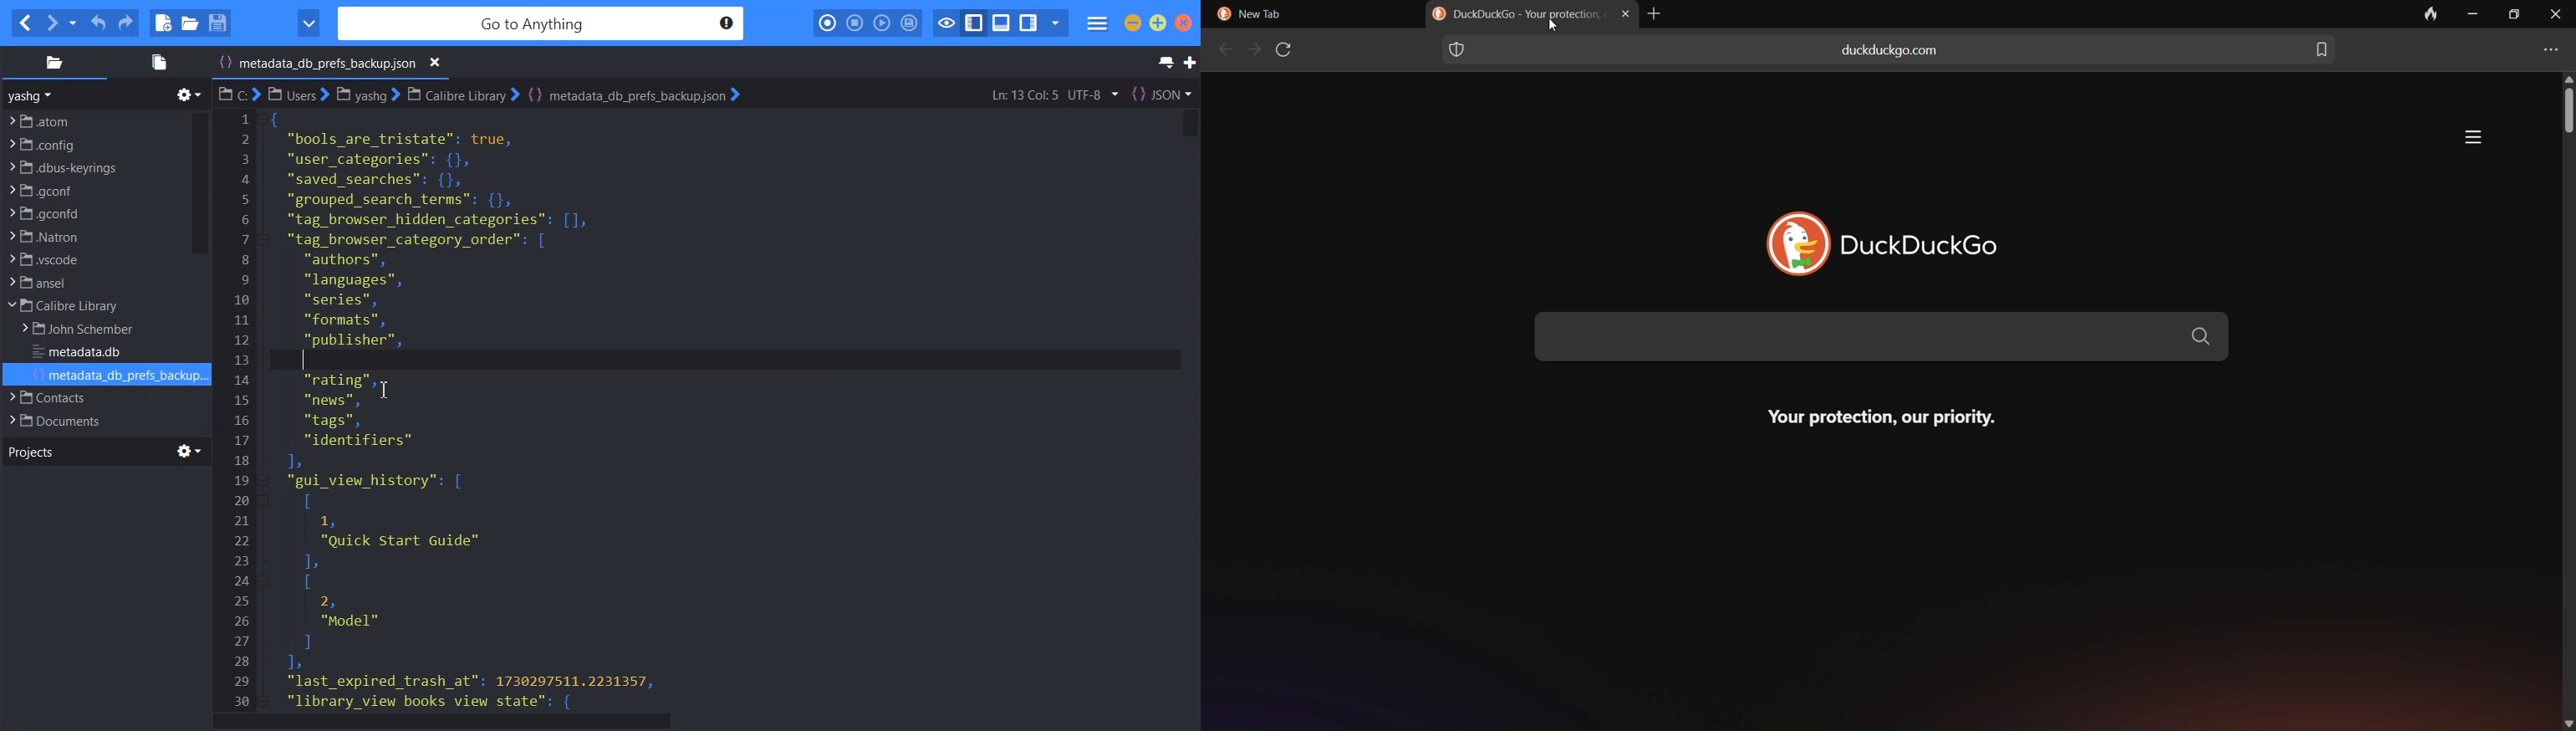 The width and height of the screenshot is (2576, 756). What do you see at coordinates (829, 23) in the screenshot?
I see `Record Macro` at bounding box center [829, 23].